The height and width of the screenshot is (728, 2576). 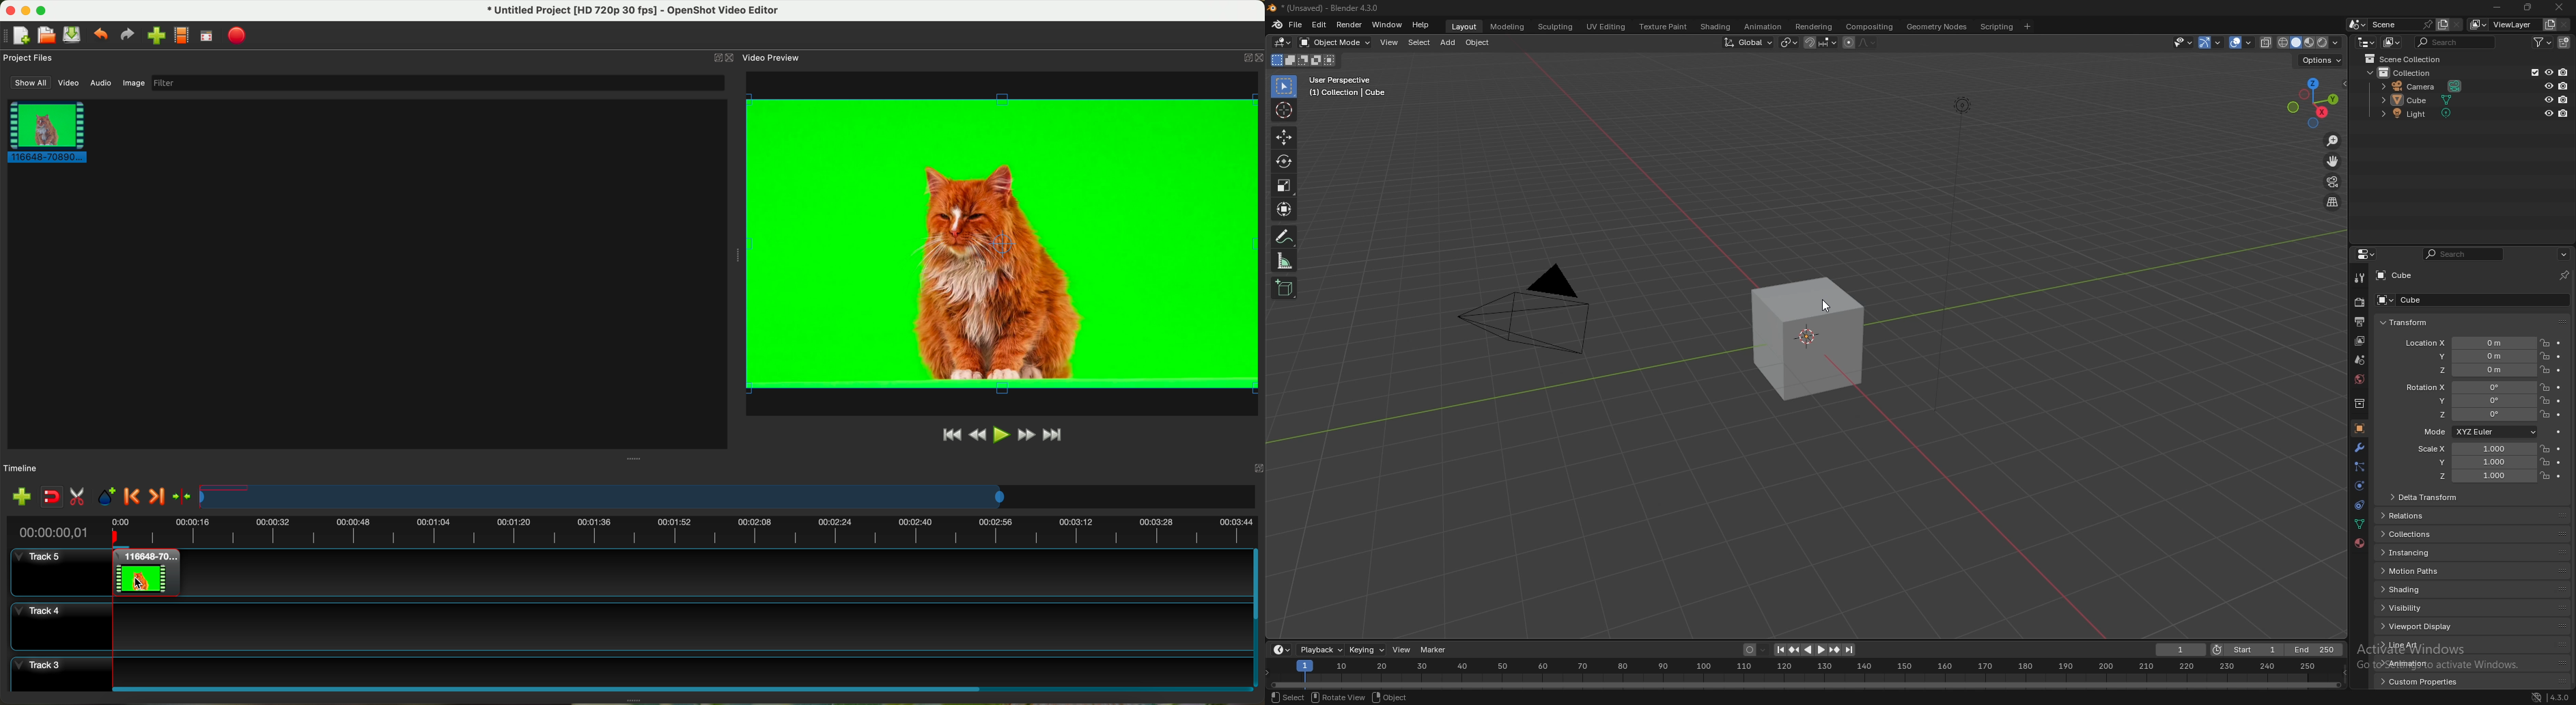 What do you see at coordinates (1338, 697) in the screenshot?
I see `rotate view` at bounding box center [1338, 697].